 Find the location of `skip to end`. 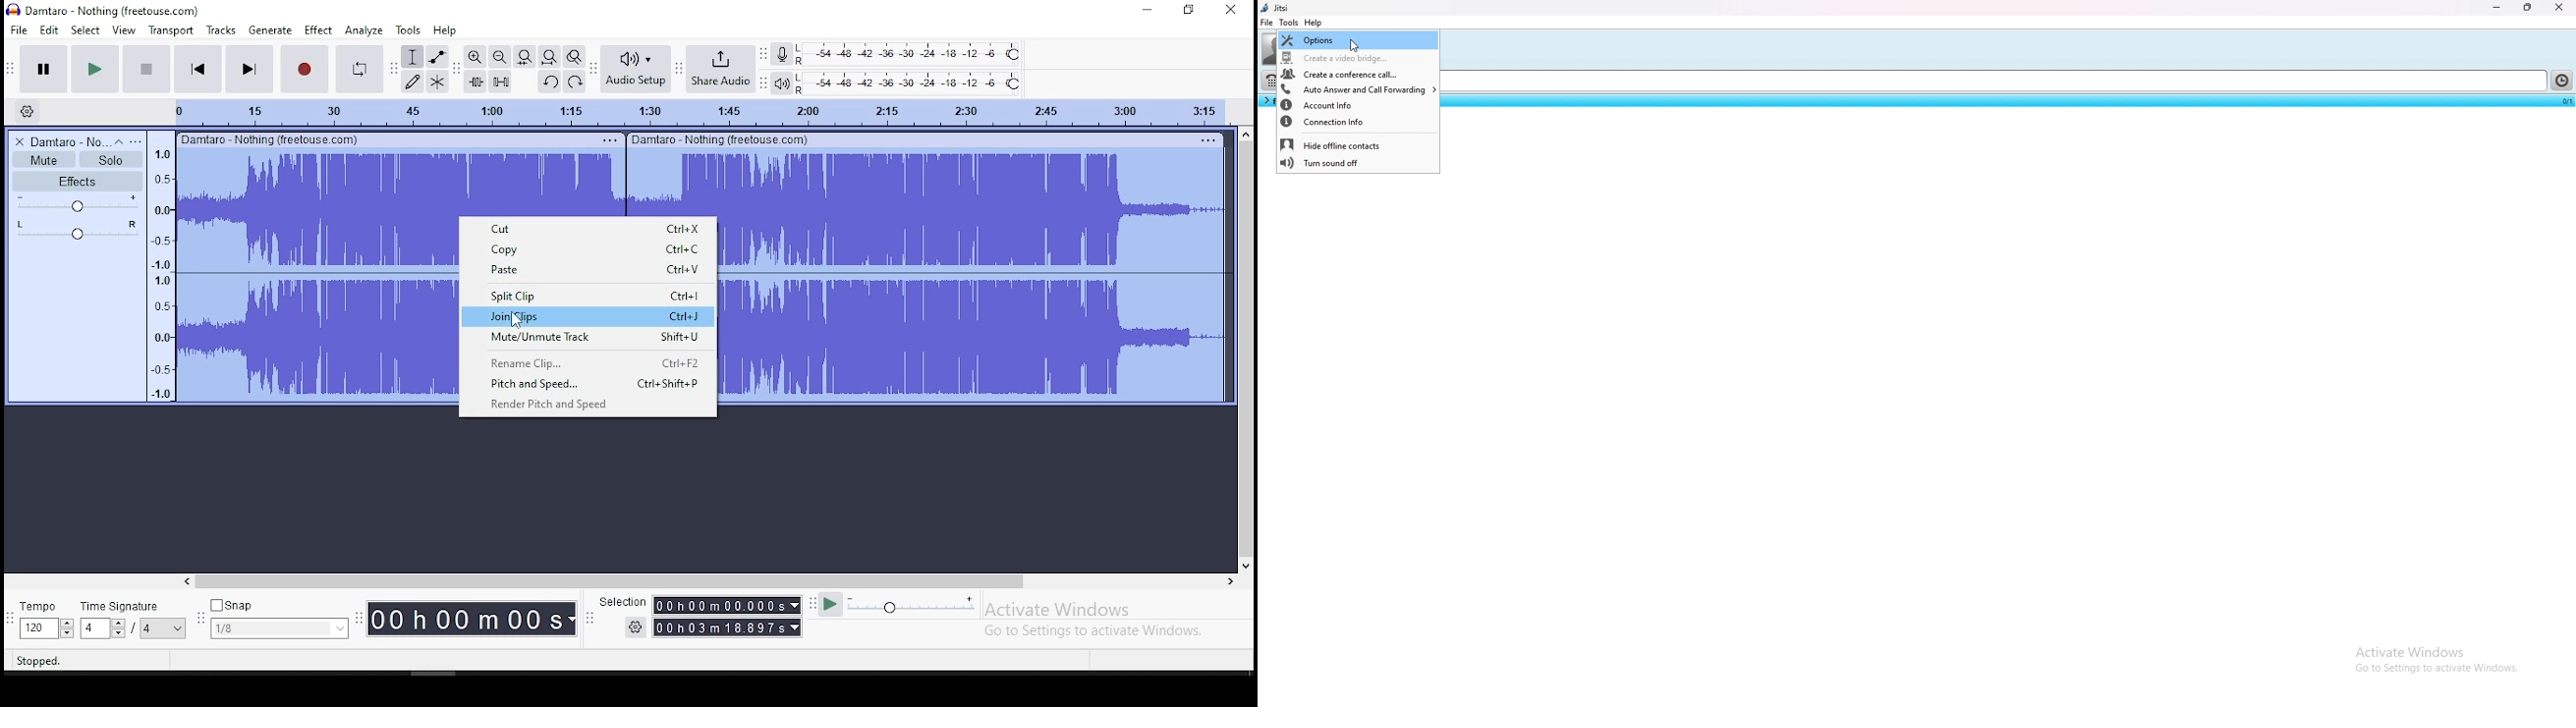

skip to end is located at coordinates (248, 68).